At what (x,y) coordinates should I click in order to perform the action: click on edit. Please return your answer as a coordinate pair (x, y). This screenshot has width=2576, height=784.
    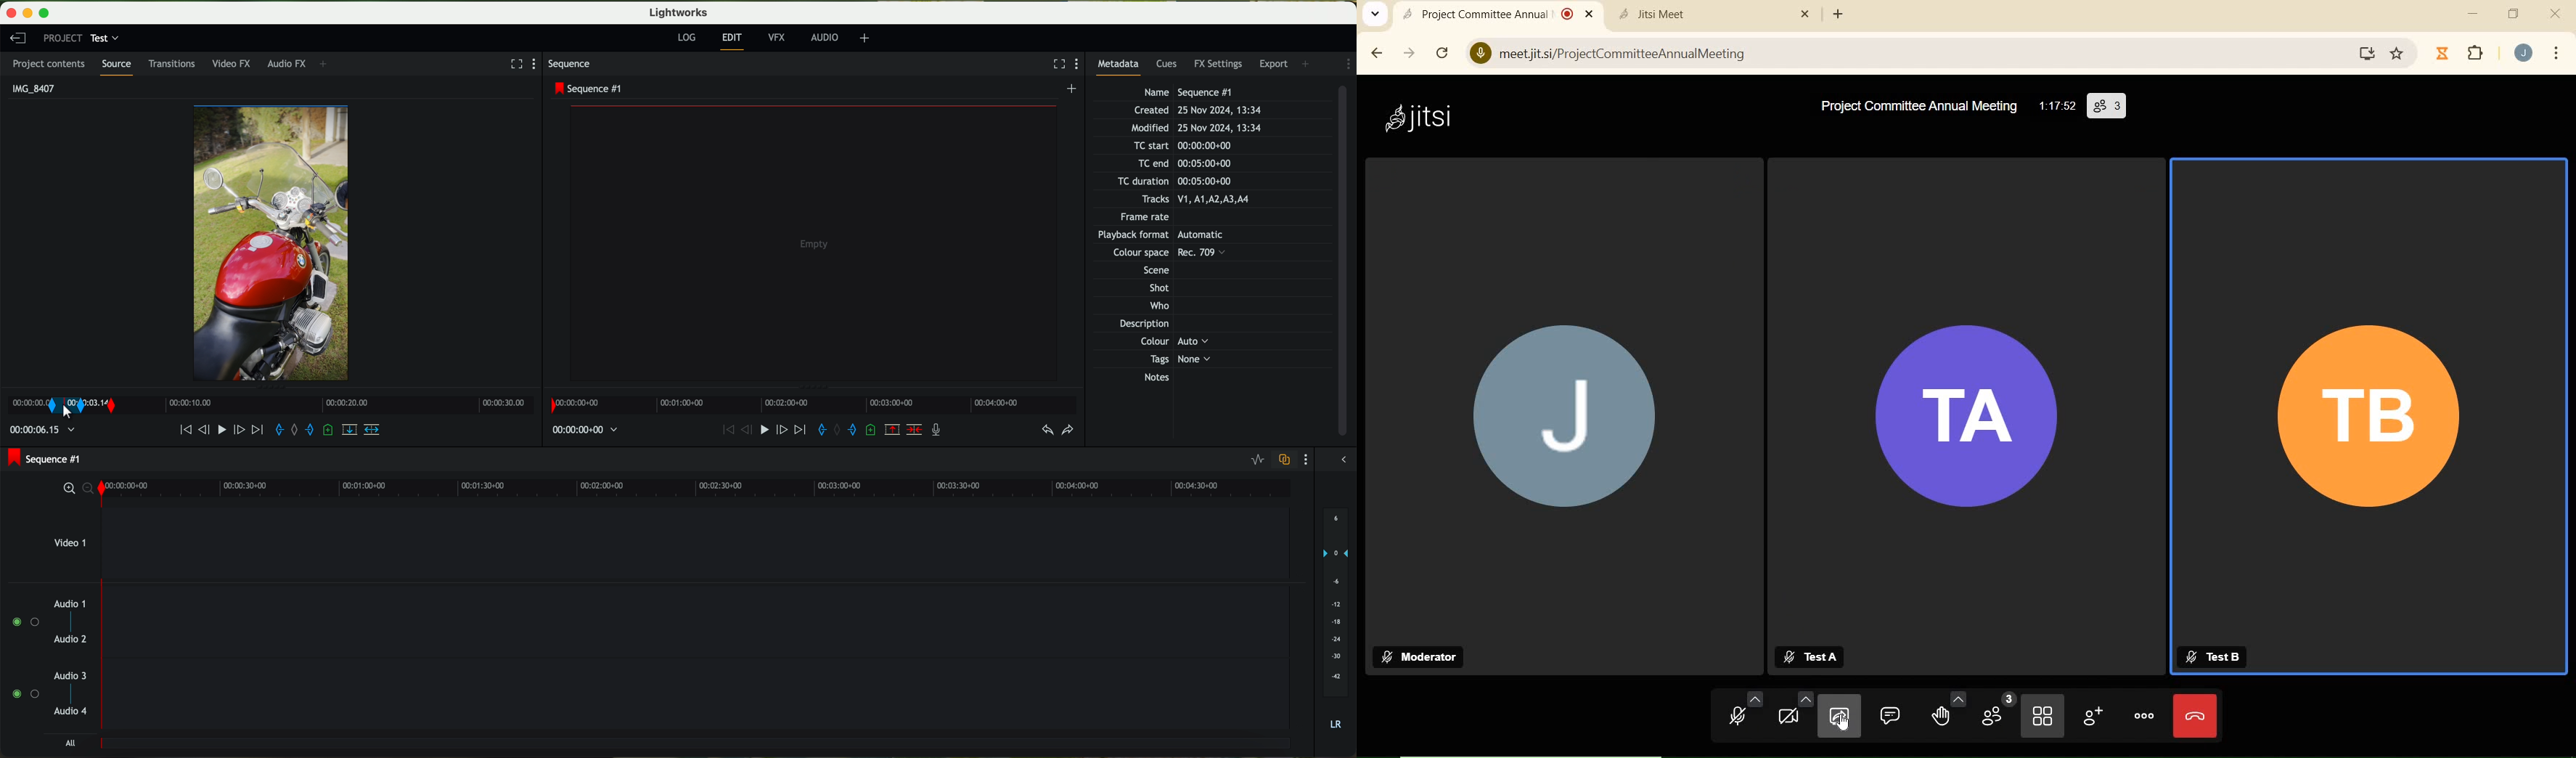
    Looking at the image, I should click on (734, 41).